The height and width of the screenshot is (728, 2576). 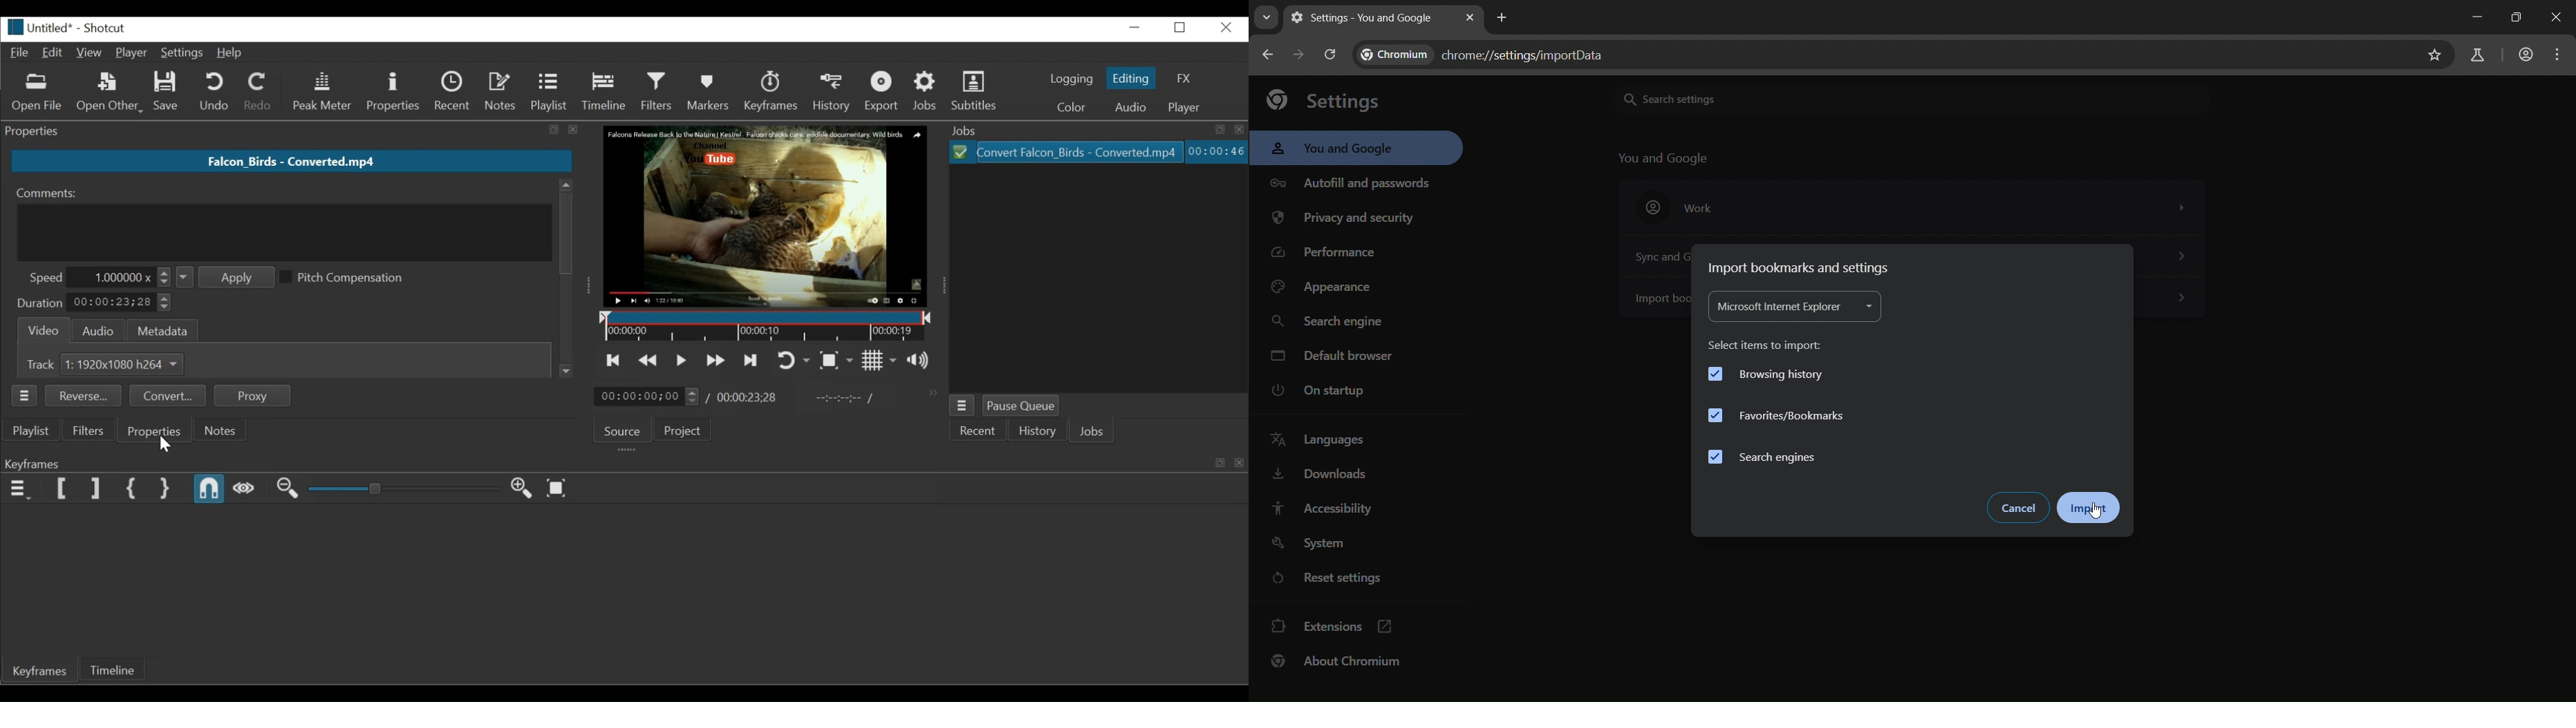 I want to click on Zoom in Keyframe, so click(x=522, y=488).